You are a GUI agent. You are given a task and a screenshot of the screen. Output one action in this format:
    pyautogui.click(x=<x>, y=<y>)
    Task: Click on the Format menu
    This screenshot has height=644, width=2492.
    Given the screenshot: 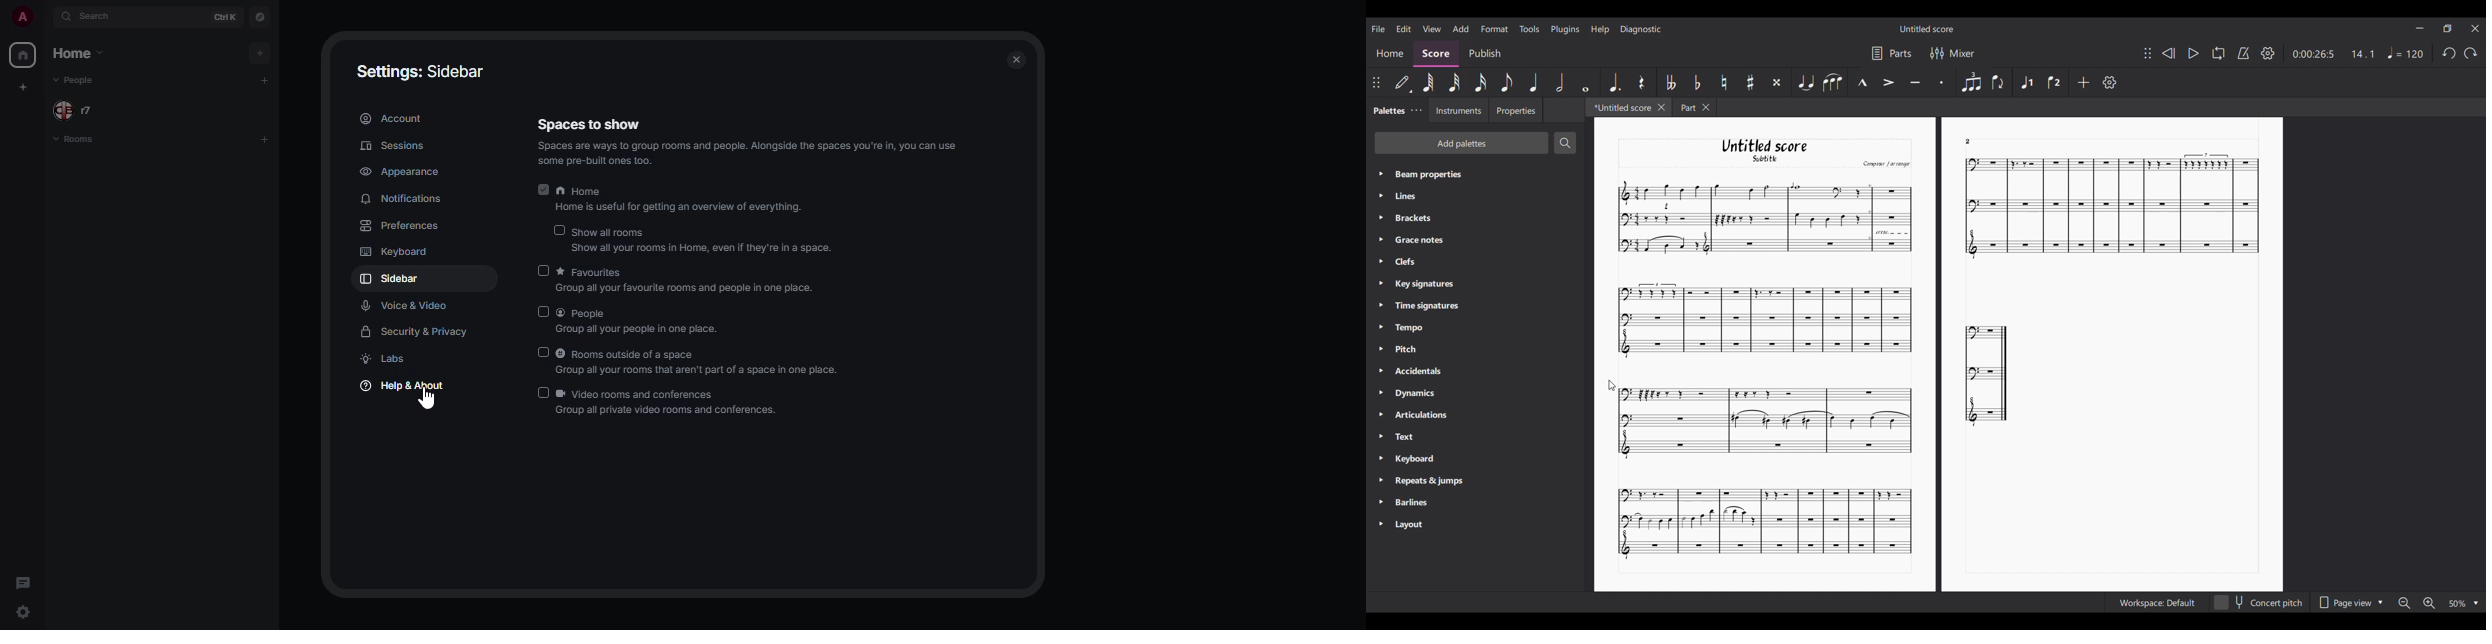 What is the action you would take?
    pyautogui.click(x=1494, y=29)
    